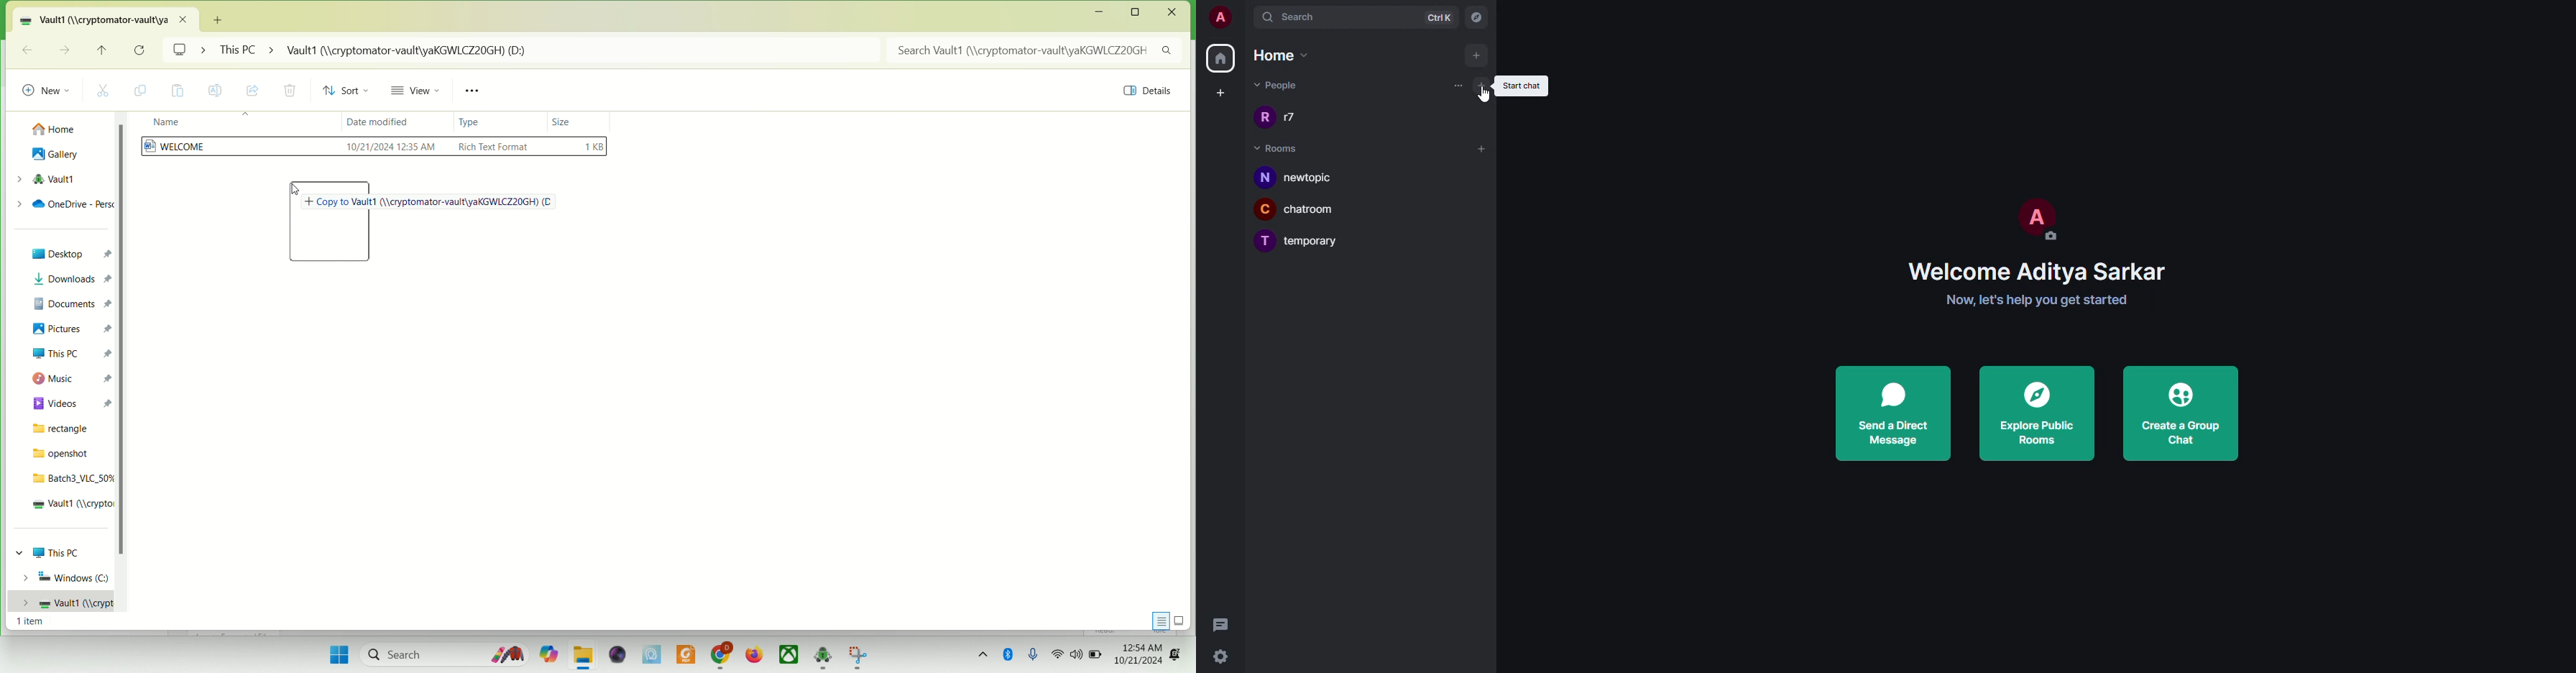 The height and width of the screenshot is (700, 2576). I want to click on 10/21/2024, so click(1138, 662).